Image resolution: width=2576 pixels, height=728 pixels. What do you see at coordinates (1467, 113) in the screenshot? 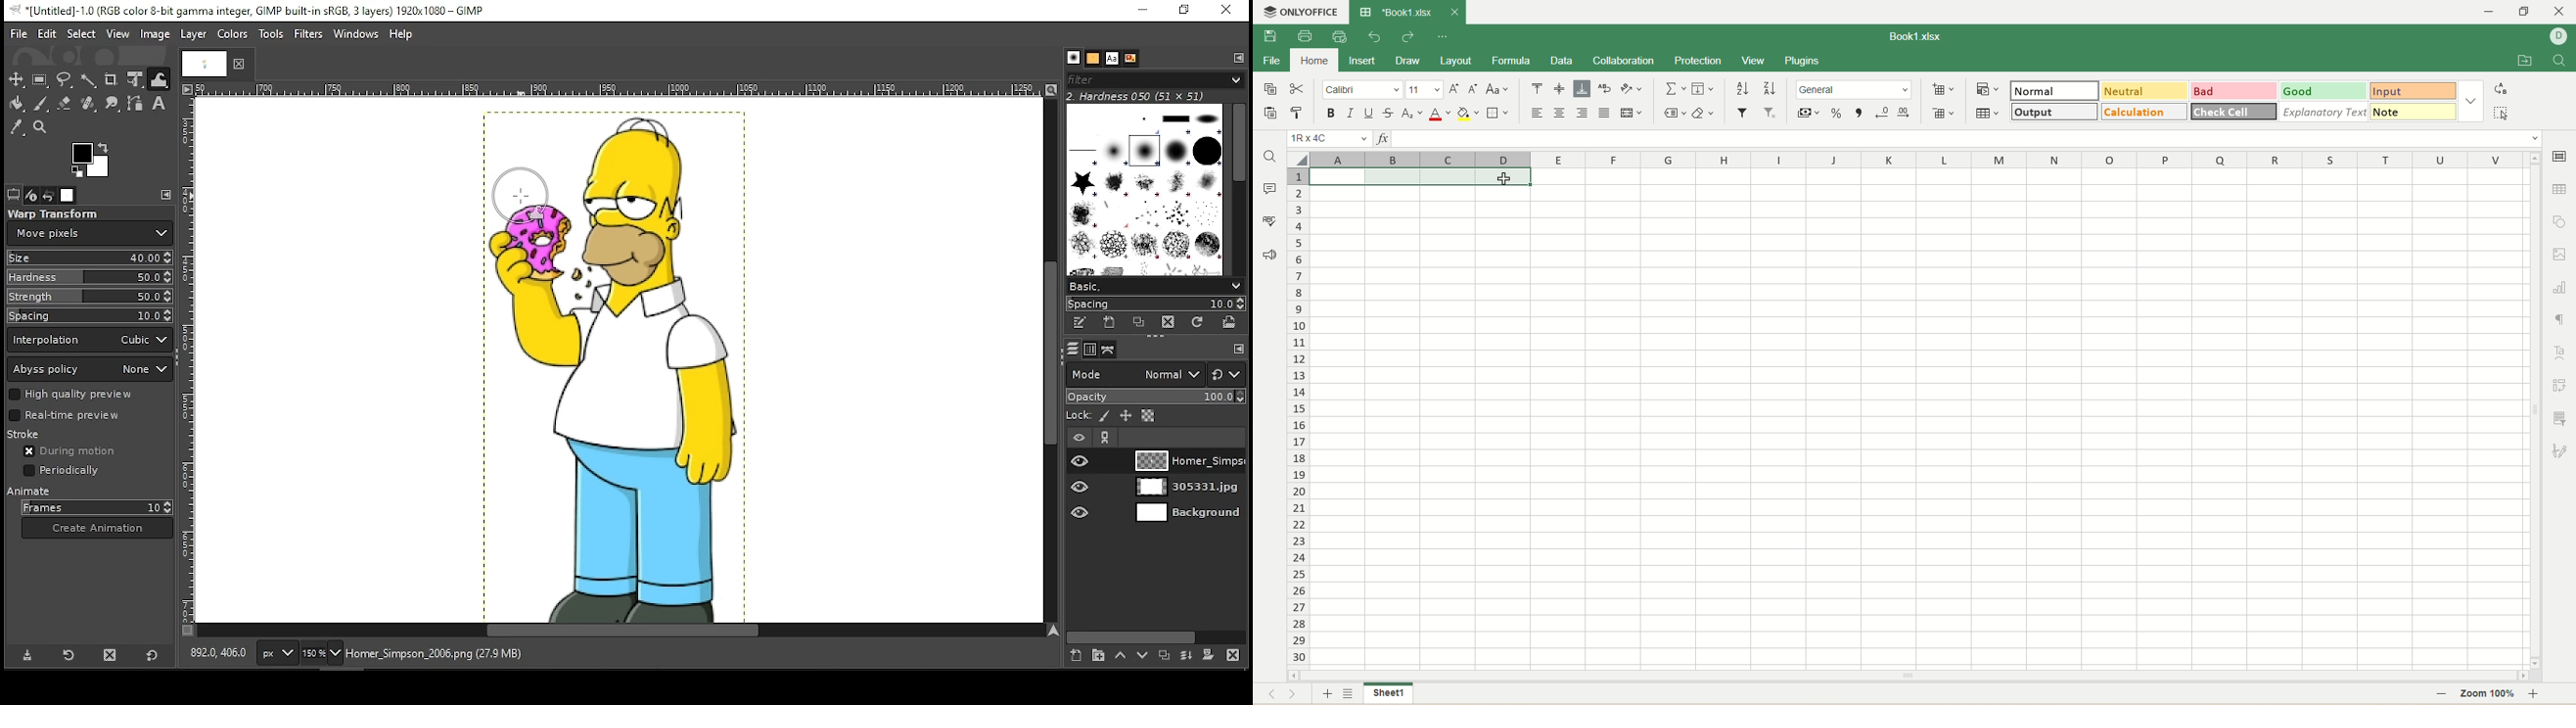
I see `background color` at bounding box center [1467, 113].